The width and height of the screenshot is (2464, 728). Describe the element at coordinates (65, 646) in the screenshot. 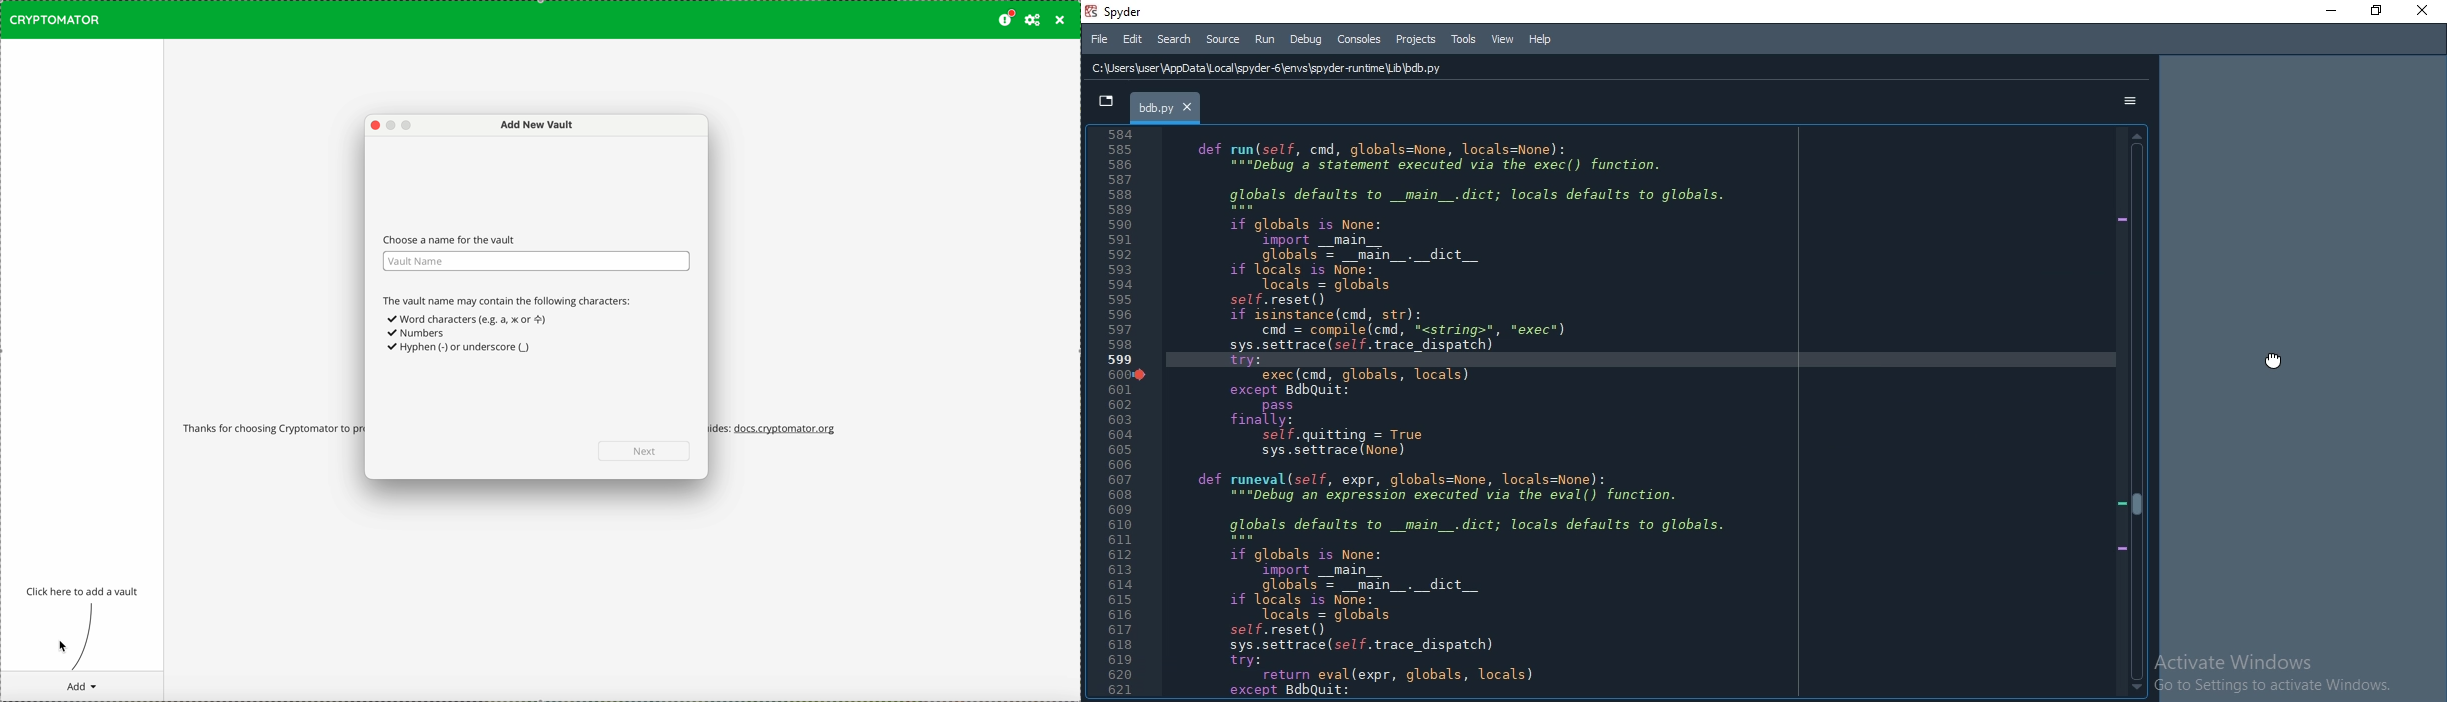

I see `pointer` at that location.